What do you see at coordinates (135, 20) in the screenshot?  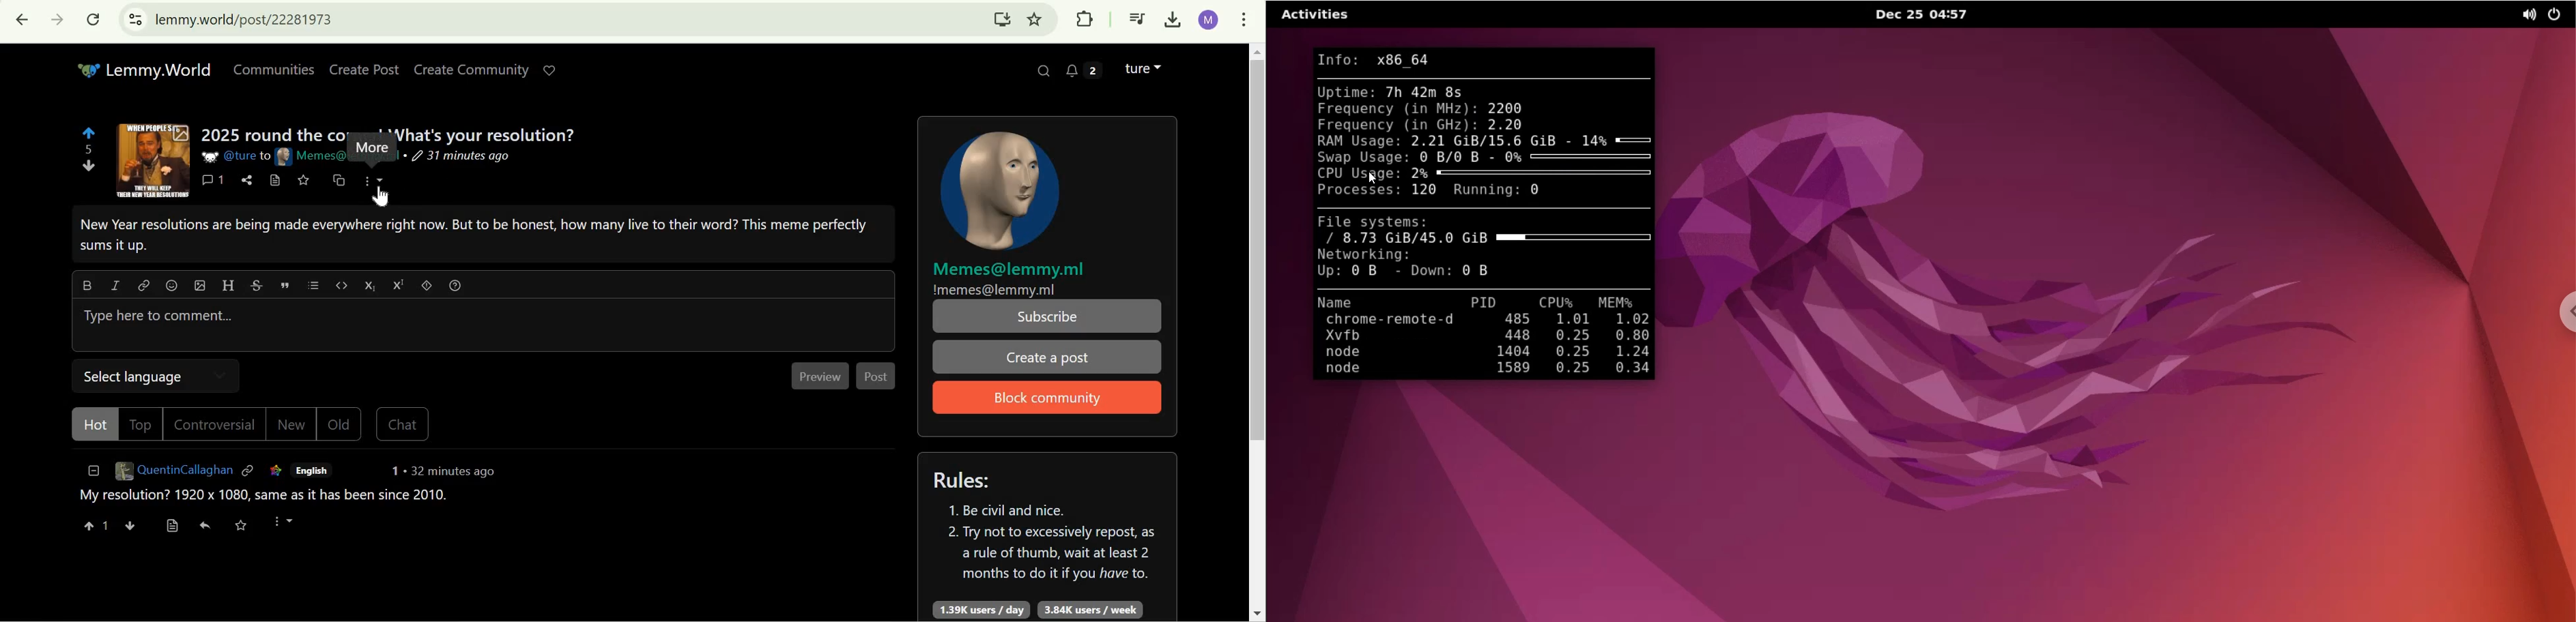 I see `View site information` at bounding box center [135, 20].